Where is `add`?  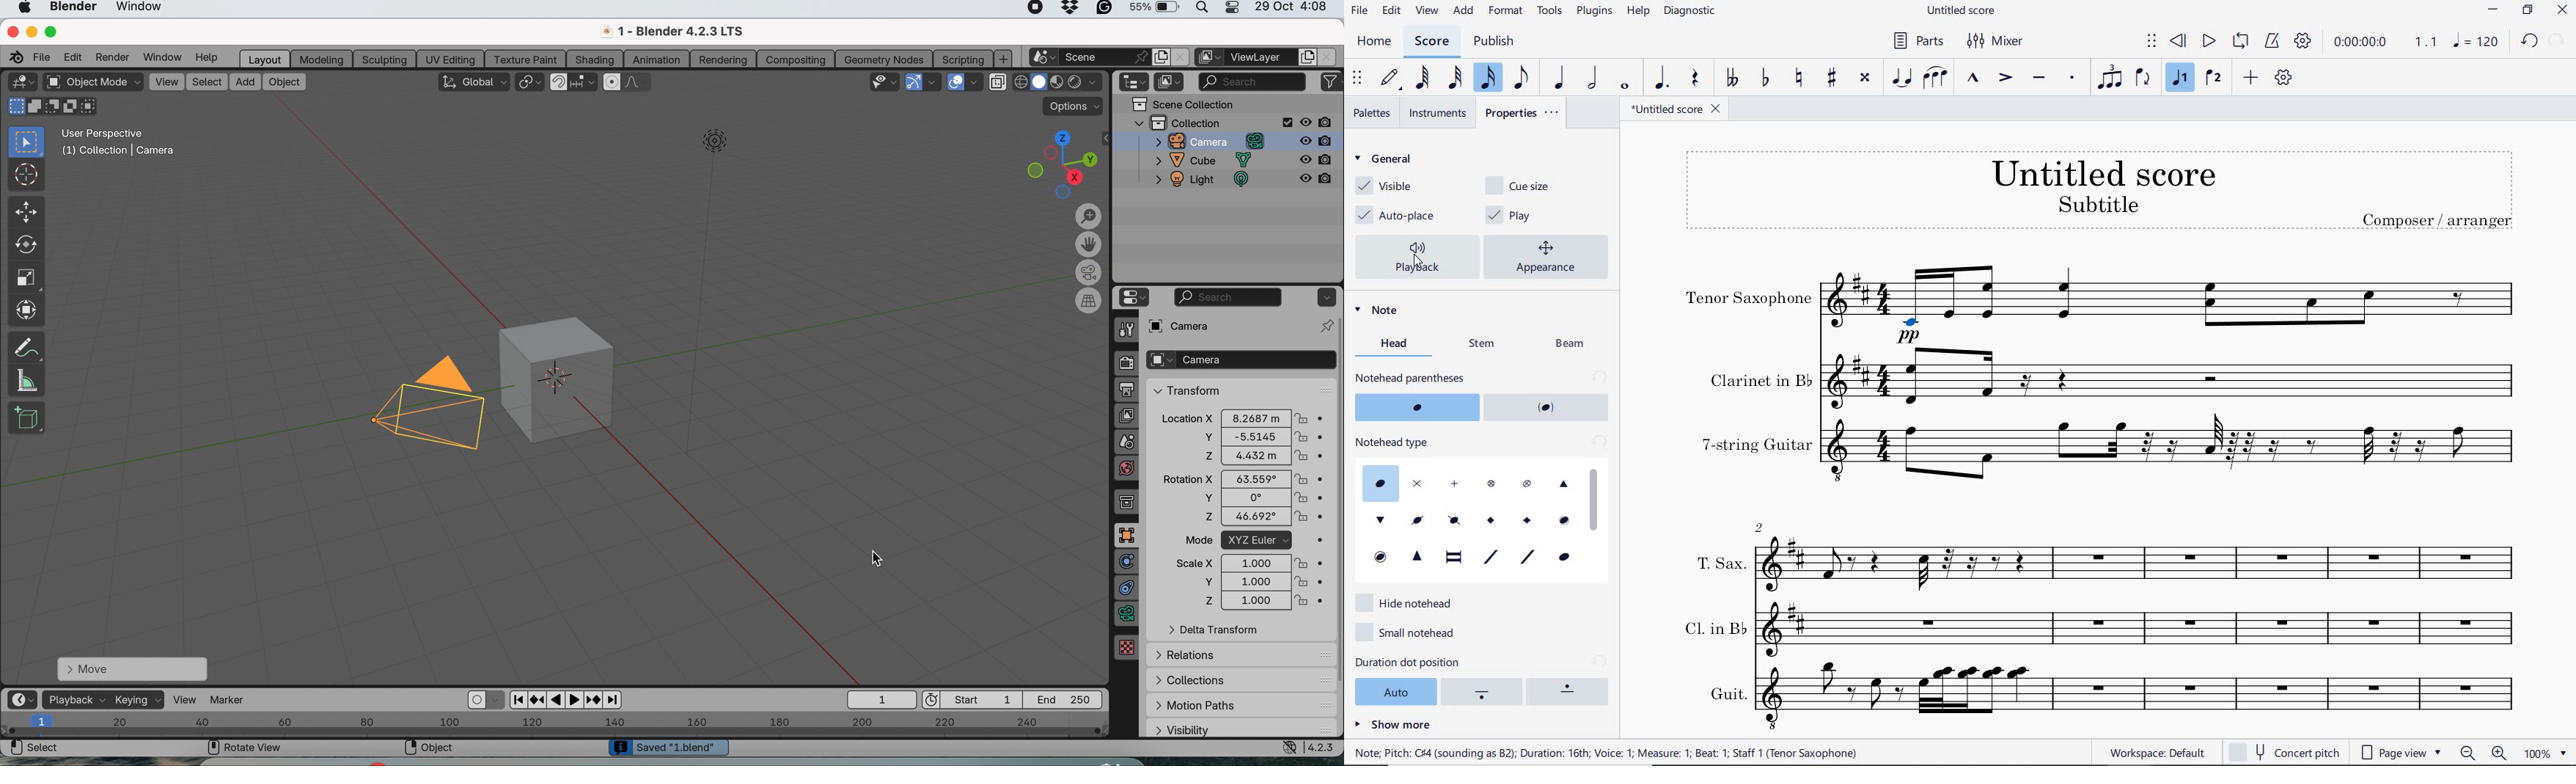 add is located at coordinates (1464, 11).